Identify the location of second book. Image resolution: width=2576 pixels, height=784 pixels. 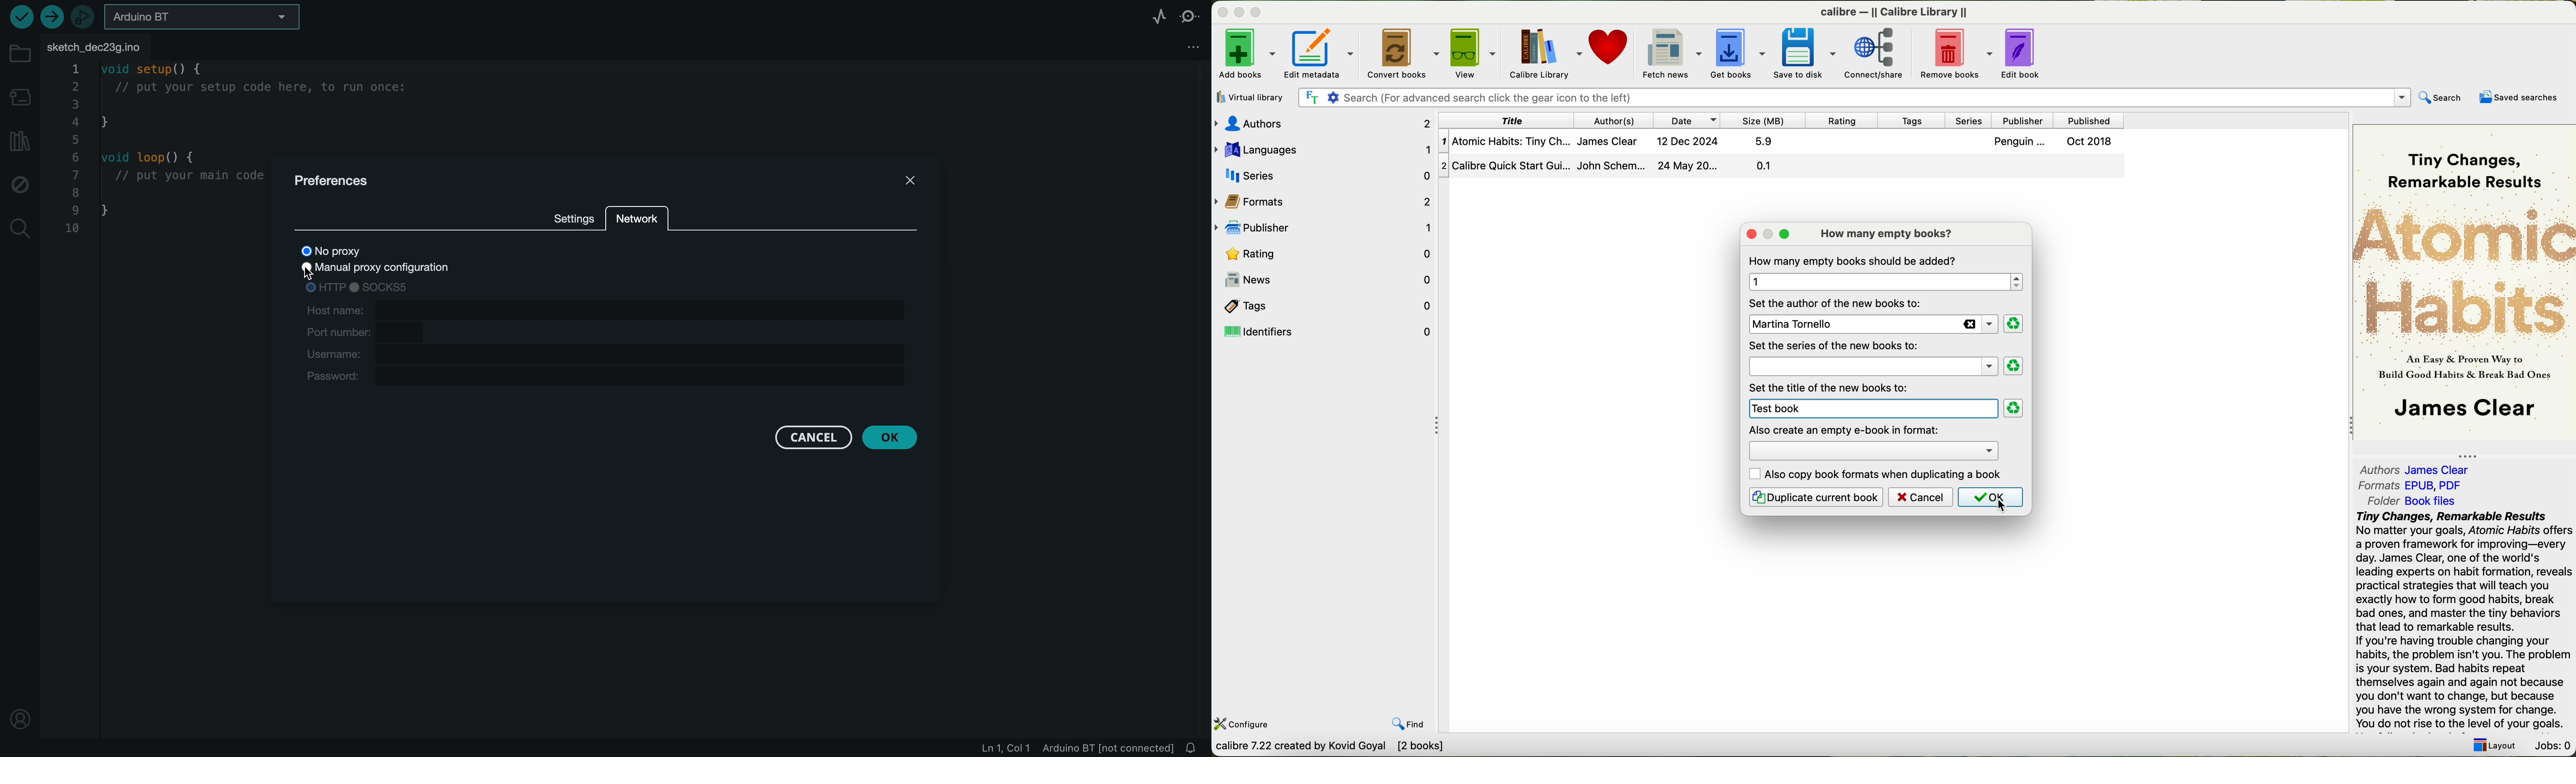
(1781, 168).